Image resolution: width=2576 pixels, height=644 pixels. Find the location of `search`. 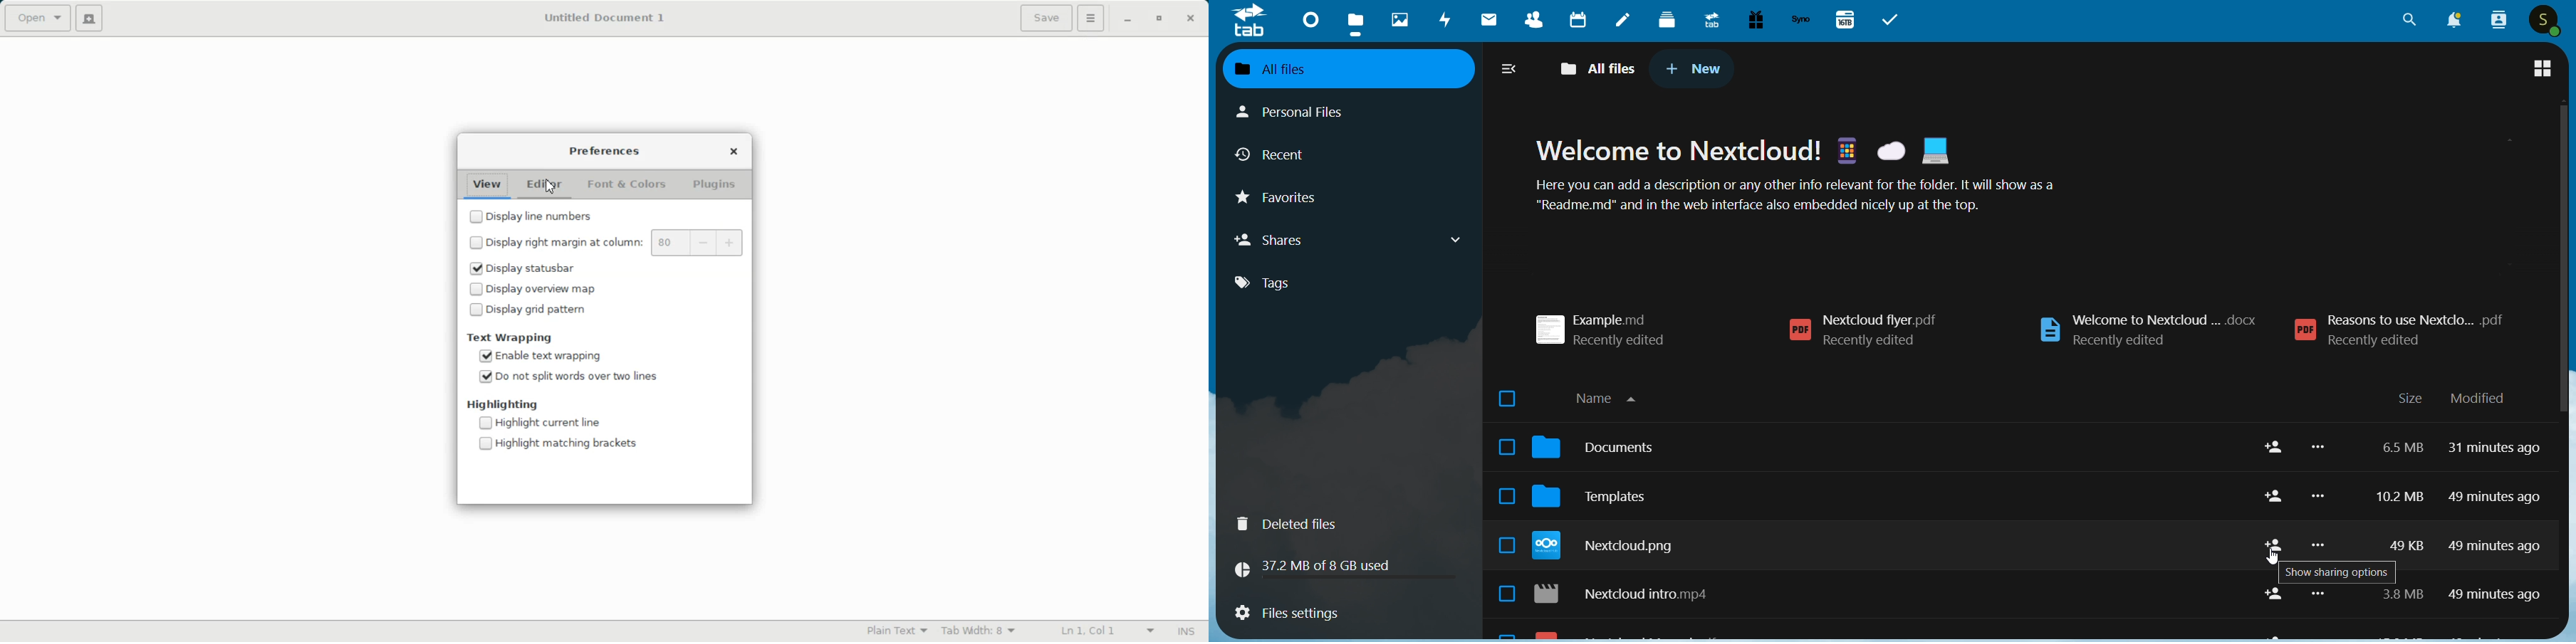

search is located at coordinates (2412, 21).